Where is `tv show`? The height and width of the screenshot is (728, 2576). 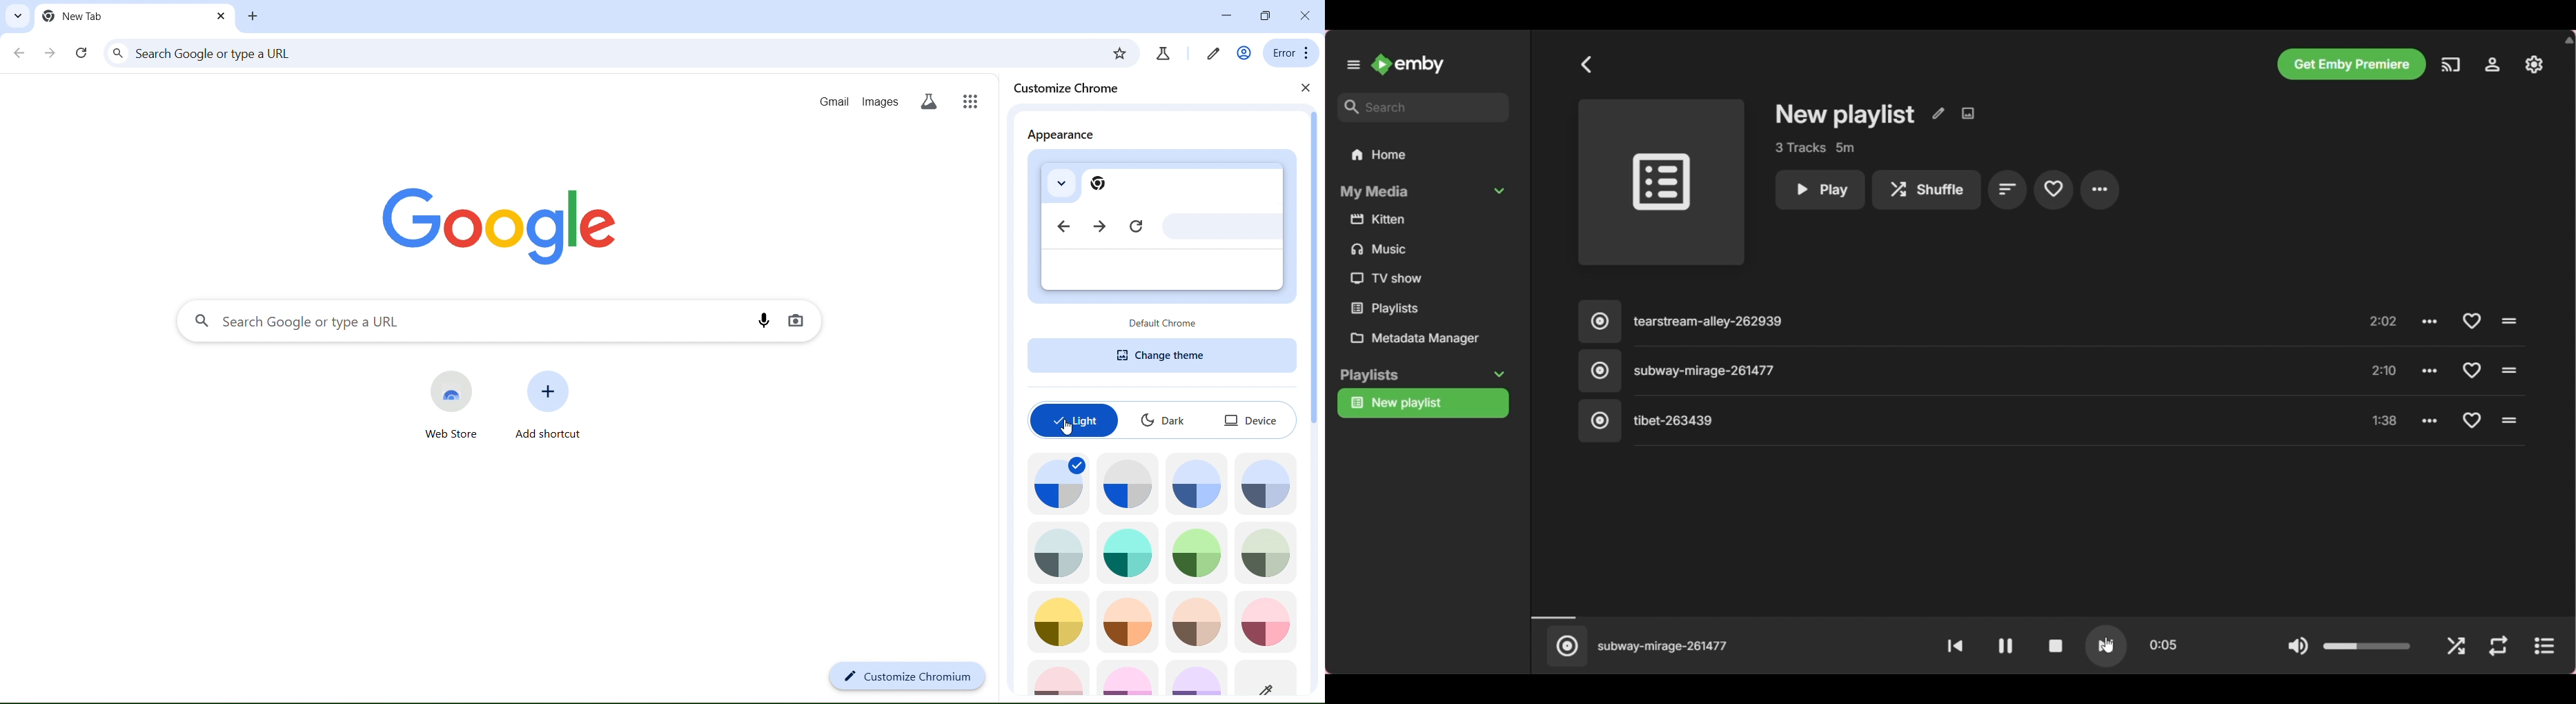 tv show is located at coordinates (1390, 278).